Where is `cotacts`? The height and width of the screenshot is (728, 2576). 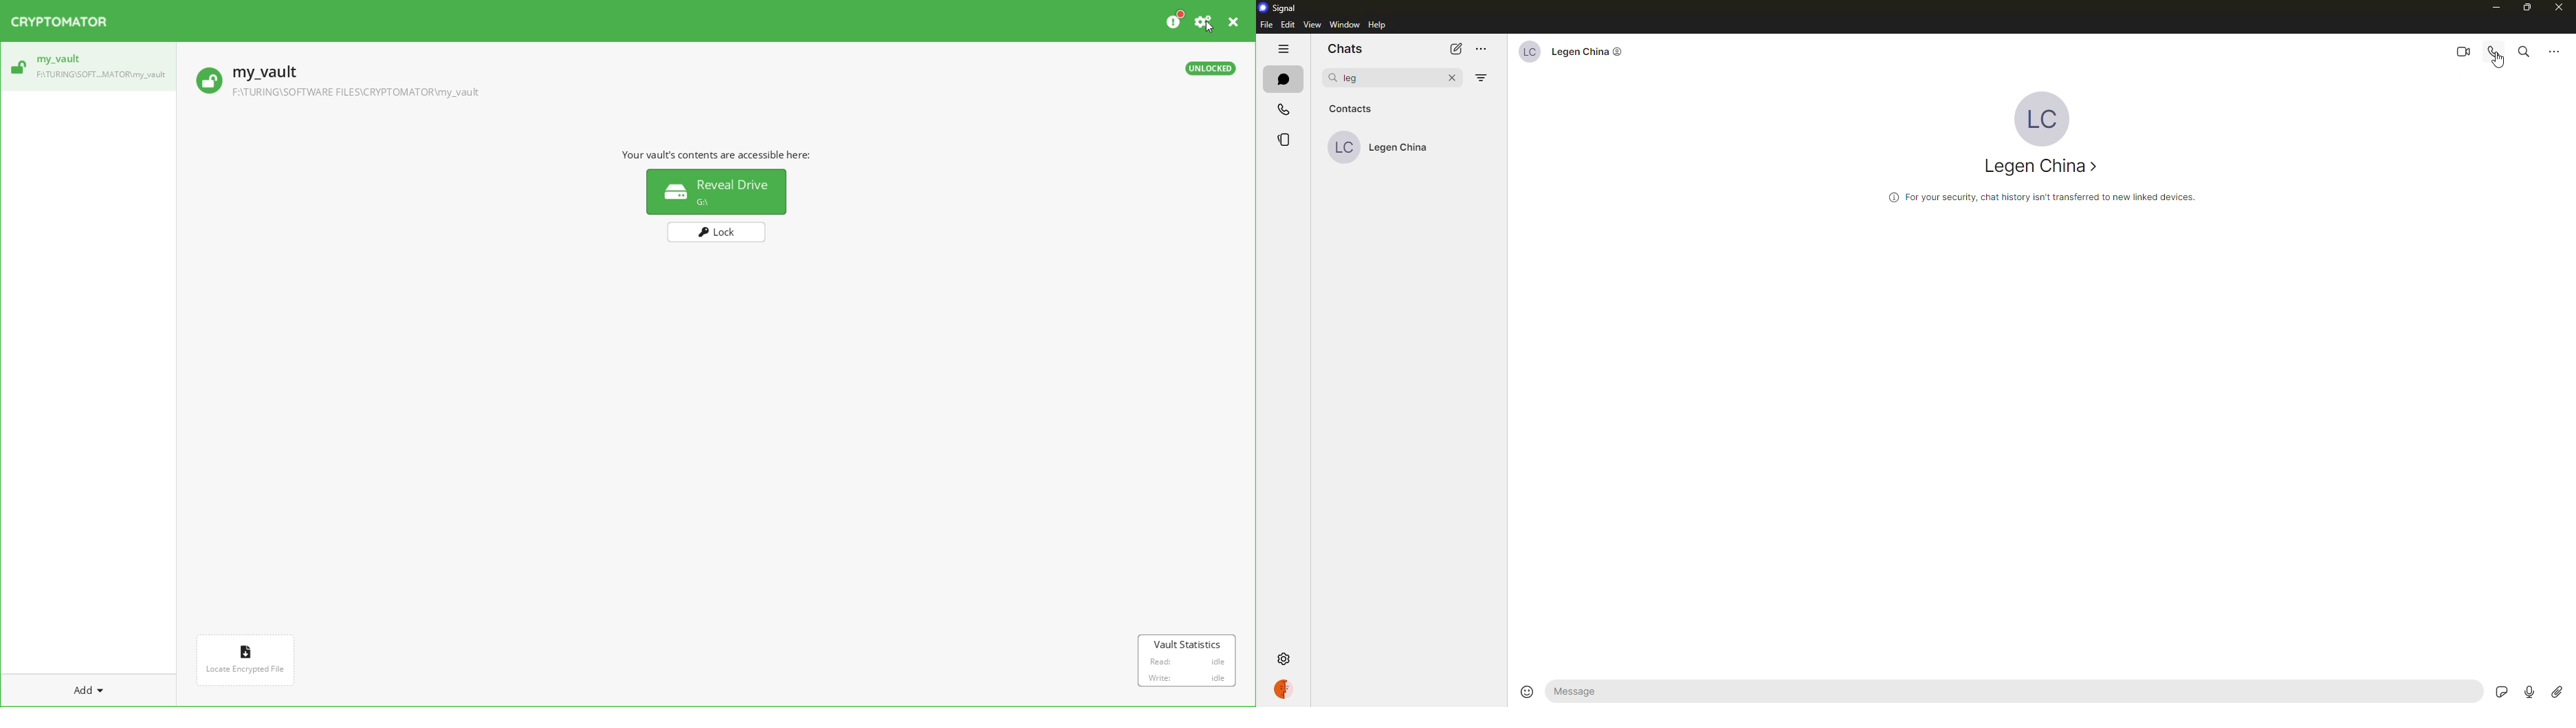 cotacts is located at coordinates (1350, 109).